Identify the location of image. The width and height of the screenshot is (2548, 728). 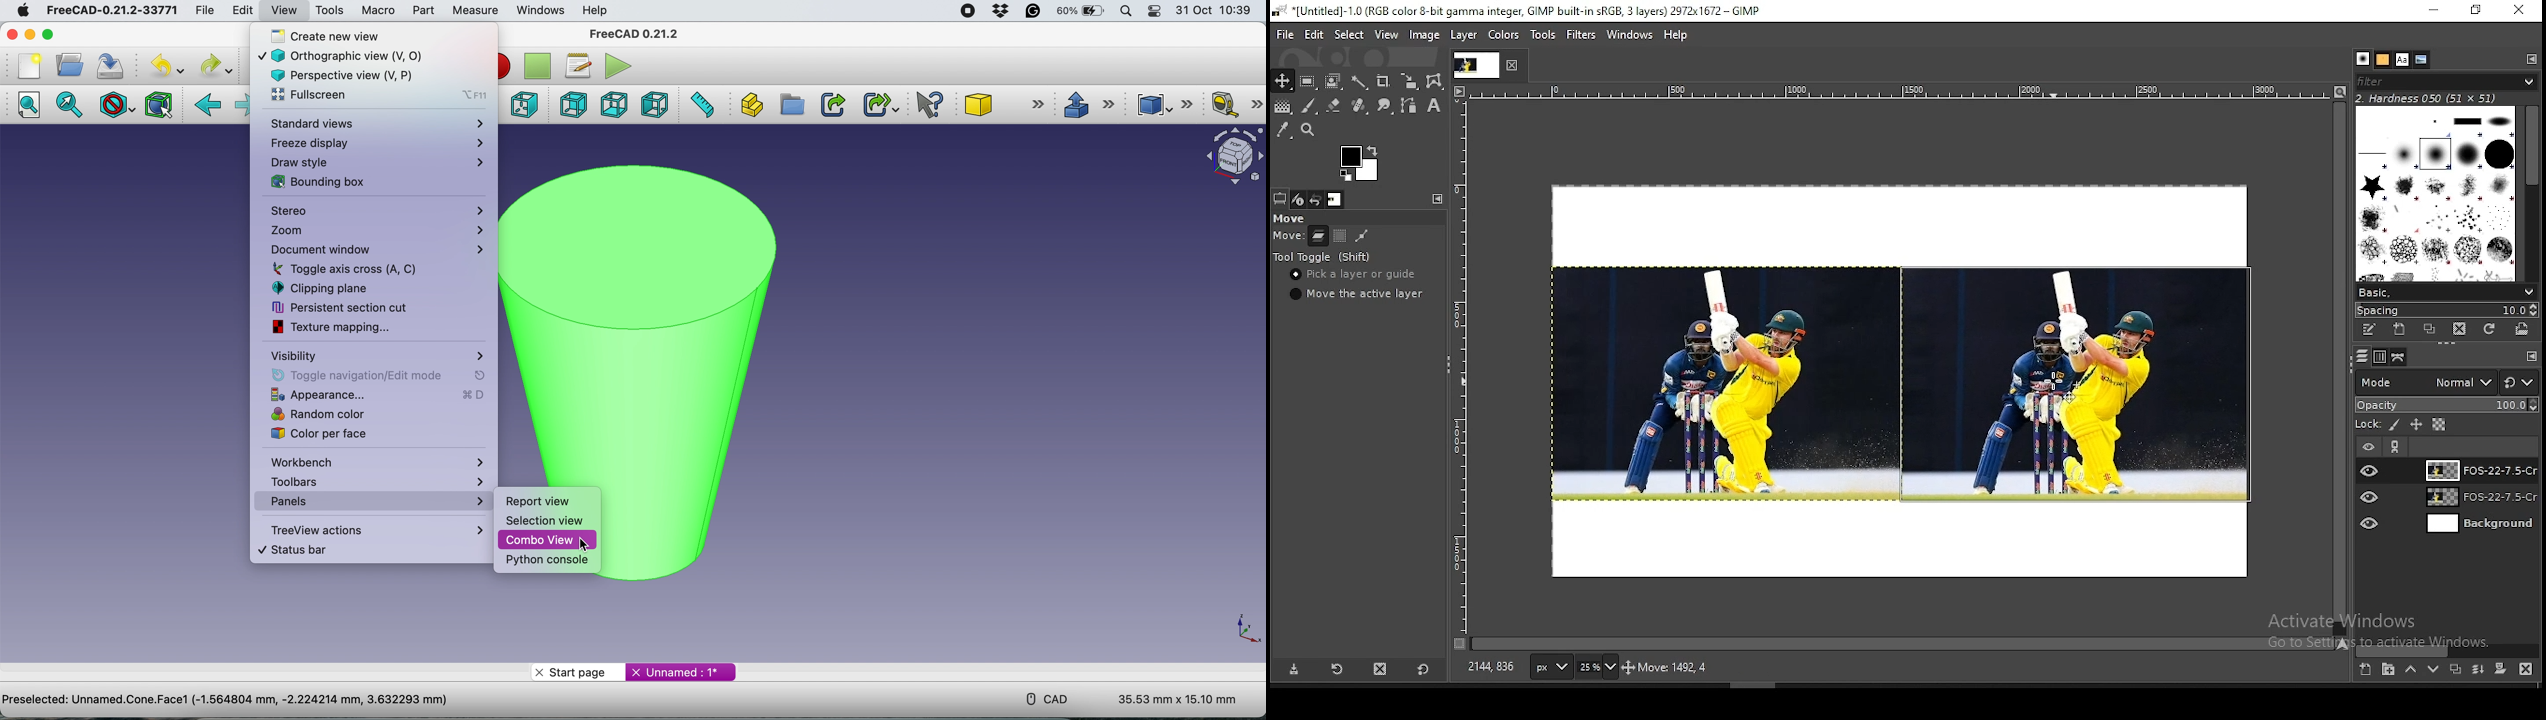
(1722, 383).